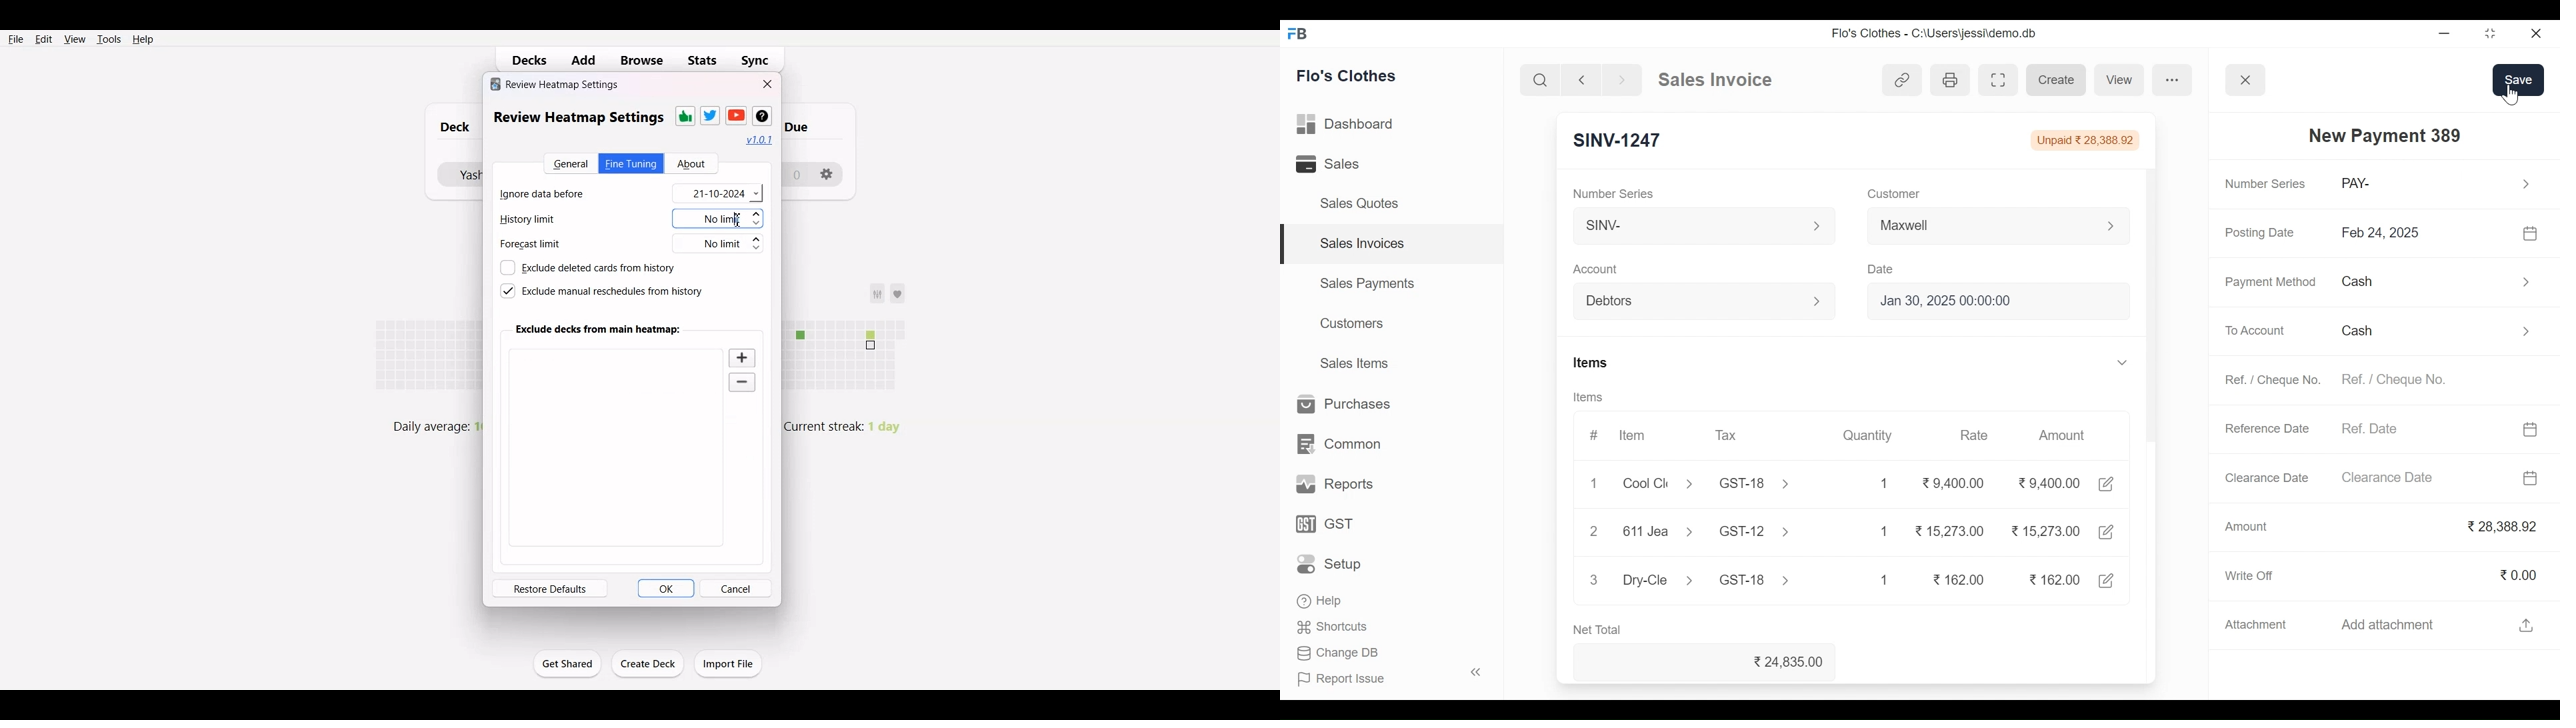  Describe the element at coordinates (1976, 223) in the screenshot. I see `Maxwell` at that location.